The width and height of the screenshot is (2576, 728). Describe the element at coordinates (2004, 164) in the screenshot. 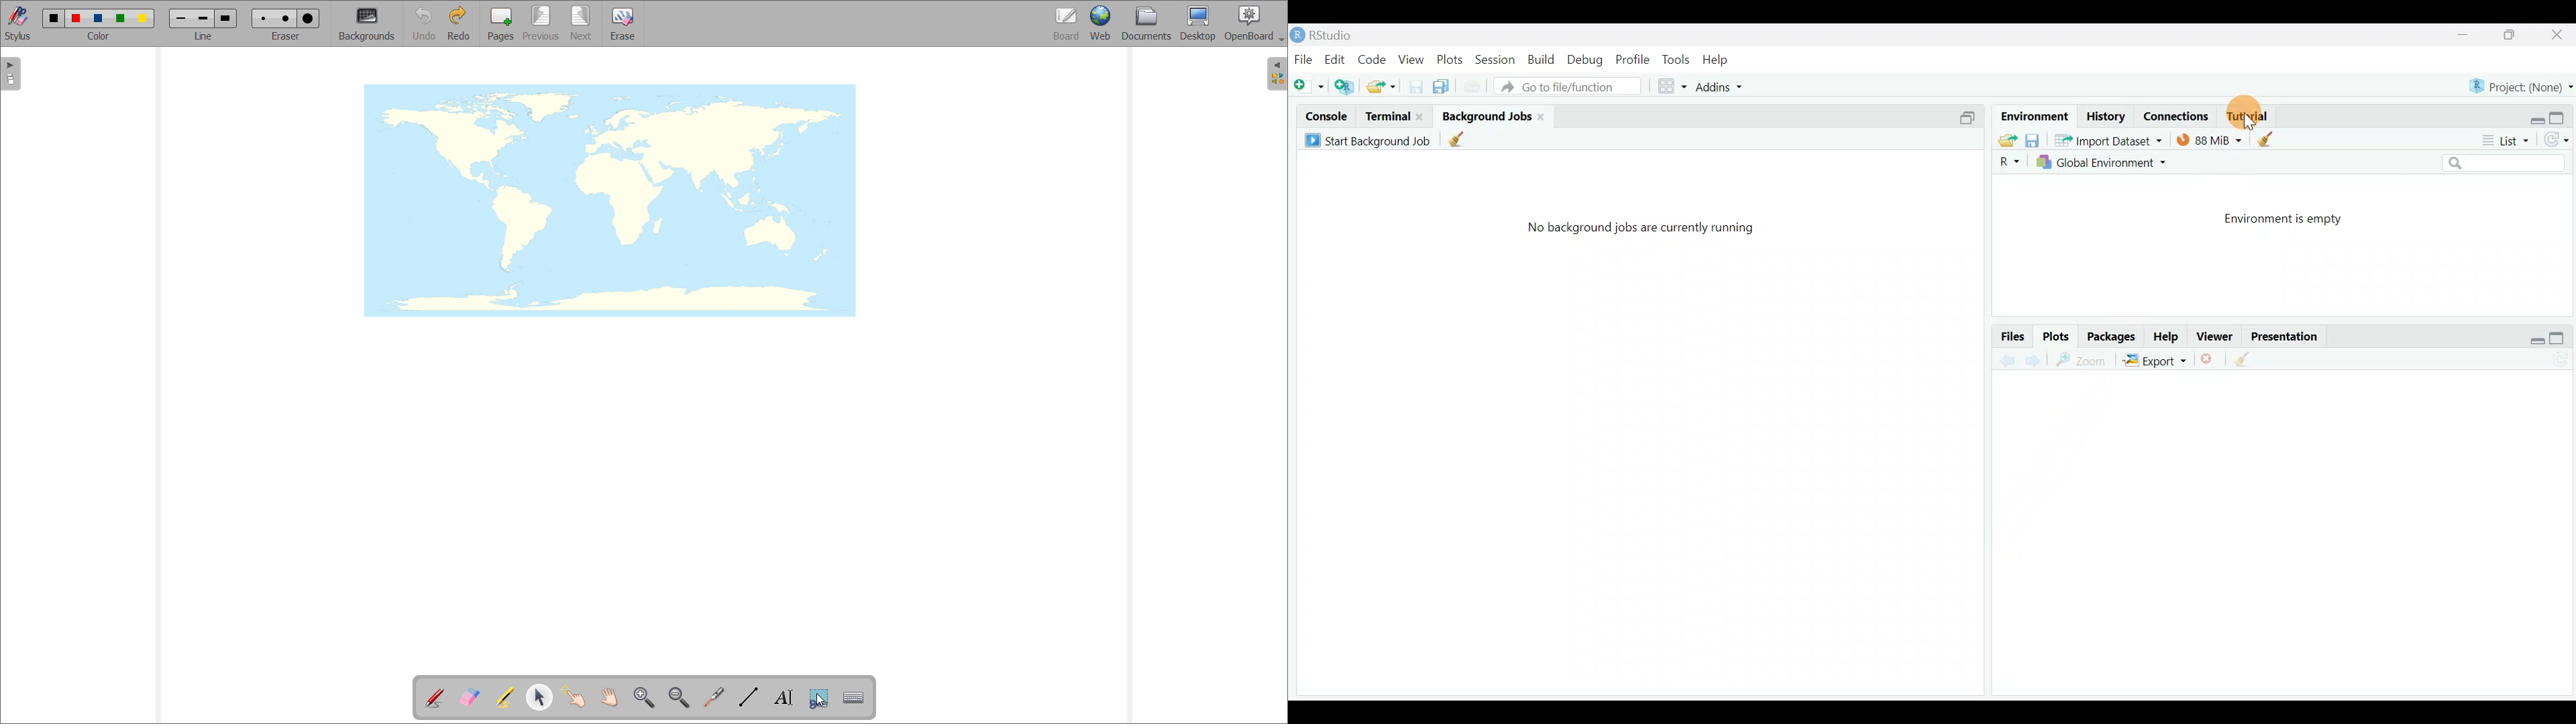

I see `R` at that location.